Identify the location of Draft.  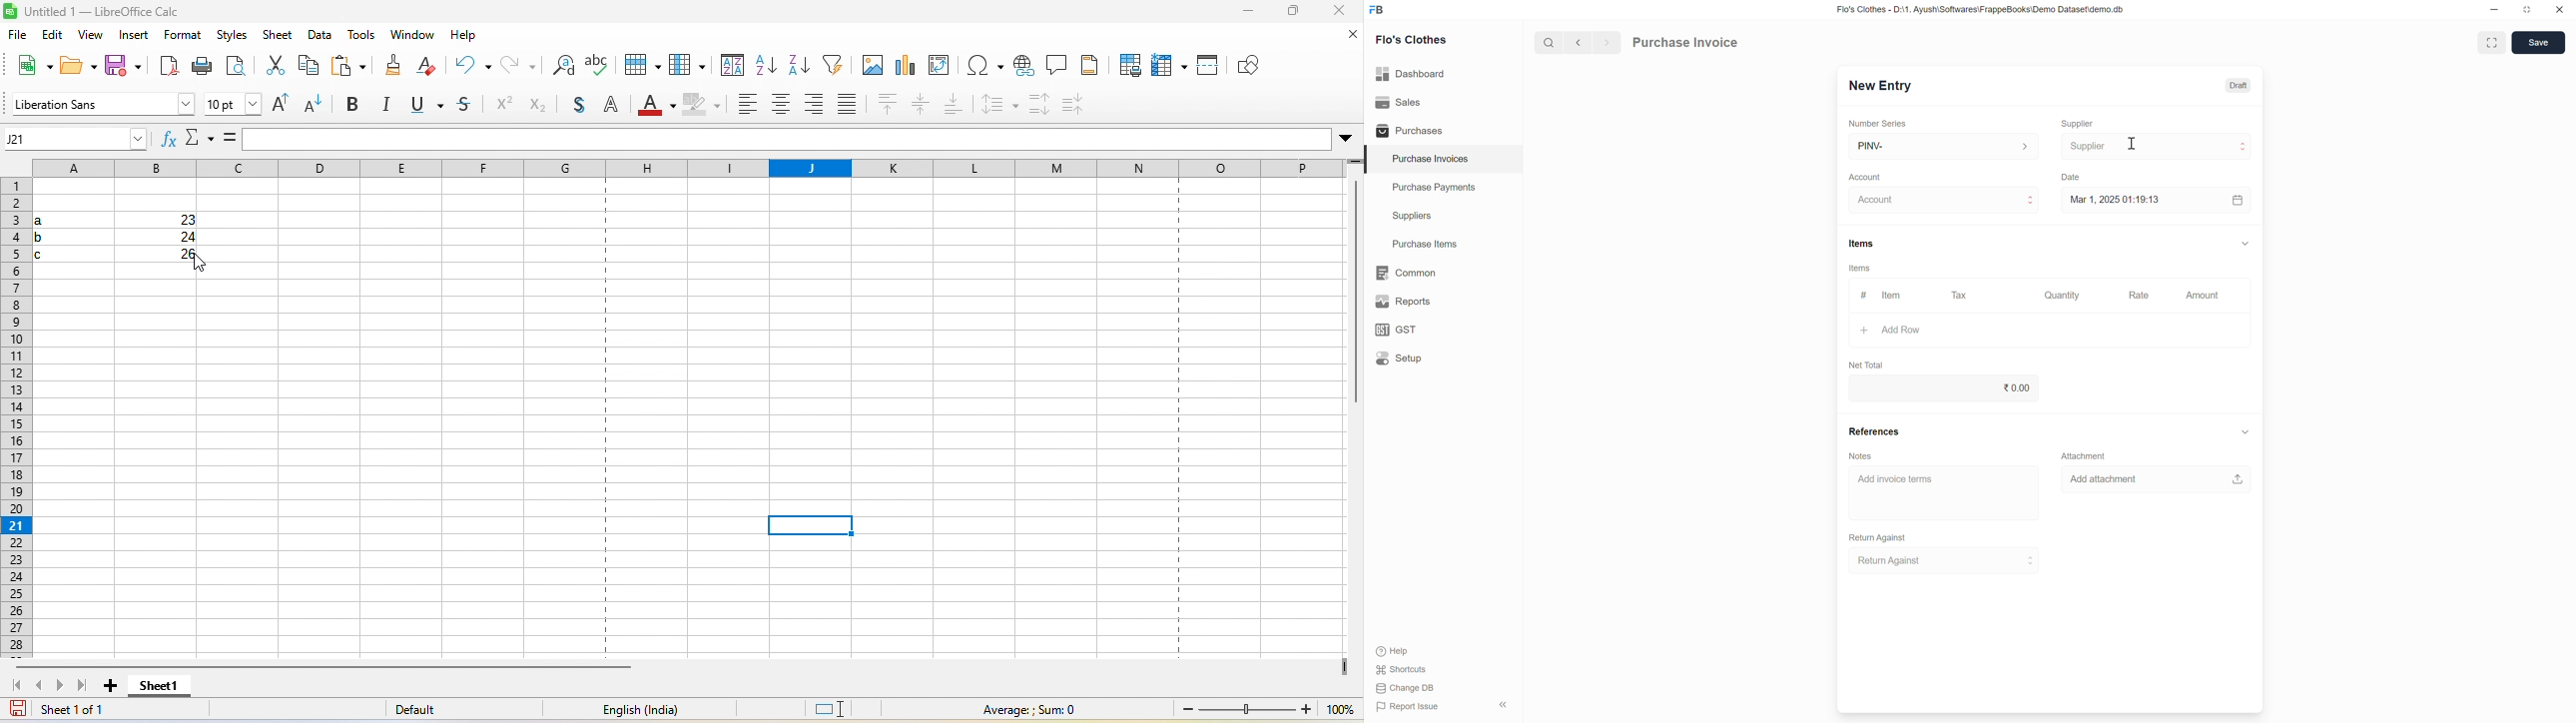
(2239, 86).